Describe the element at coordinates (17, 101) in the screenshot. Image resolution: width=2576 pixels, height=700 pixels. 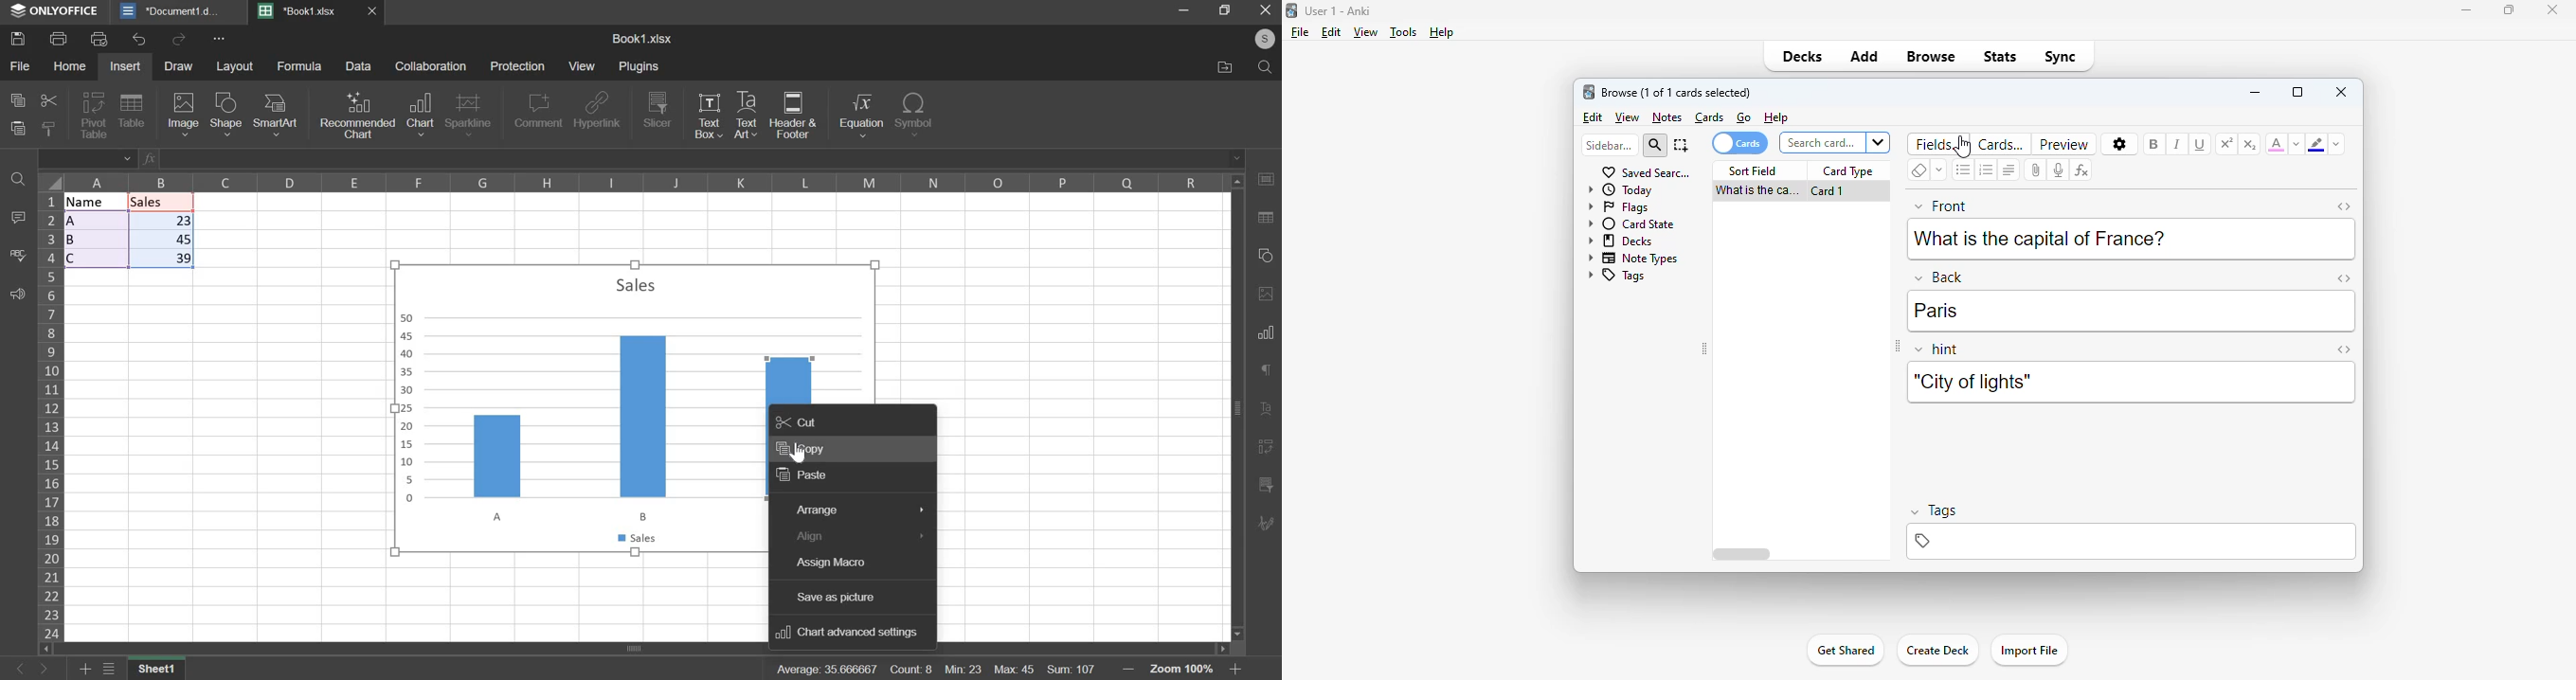
I see `copy` at that location.